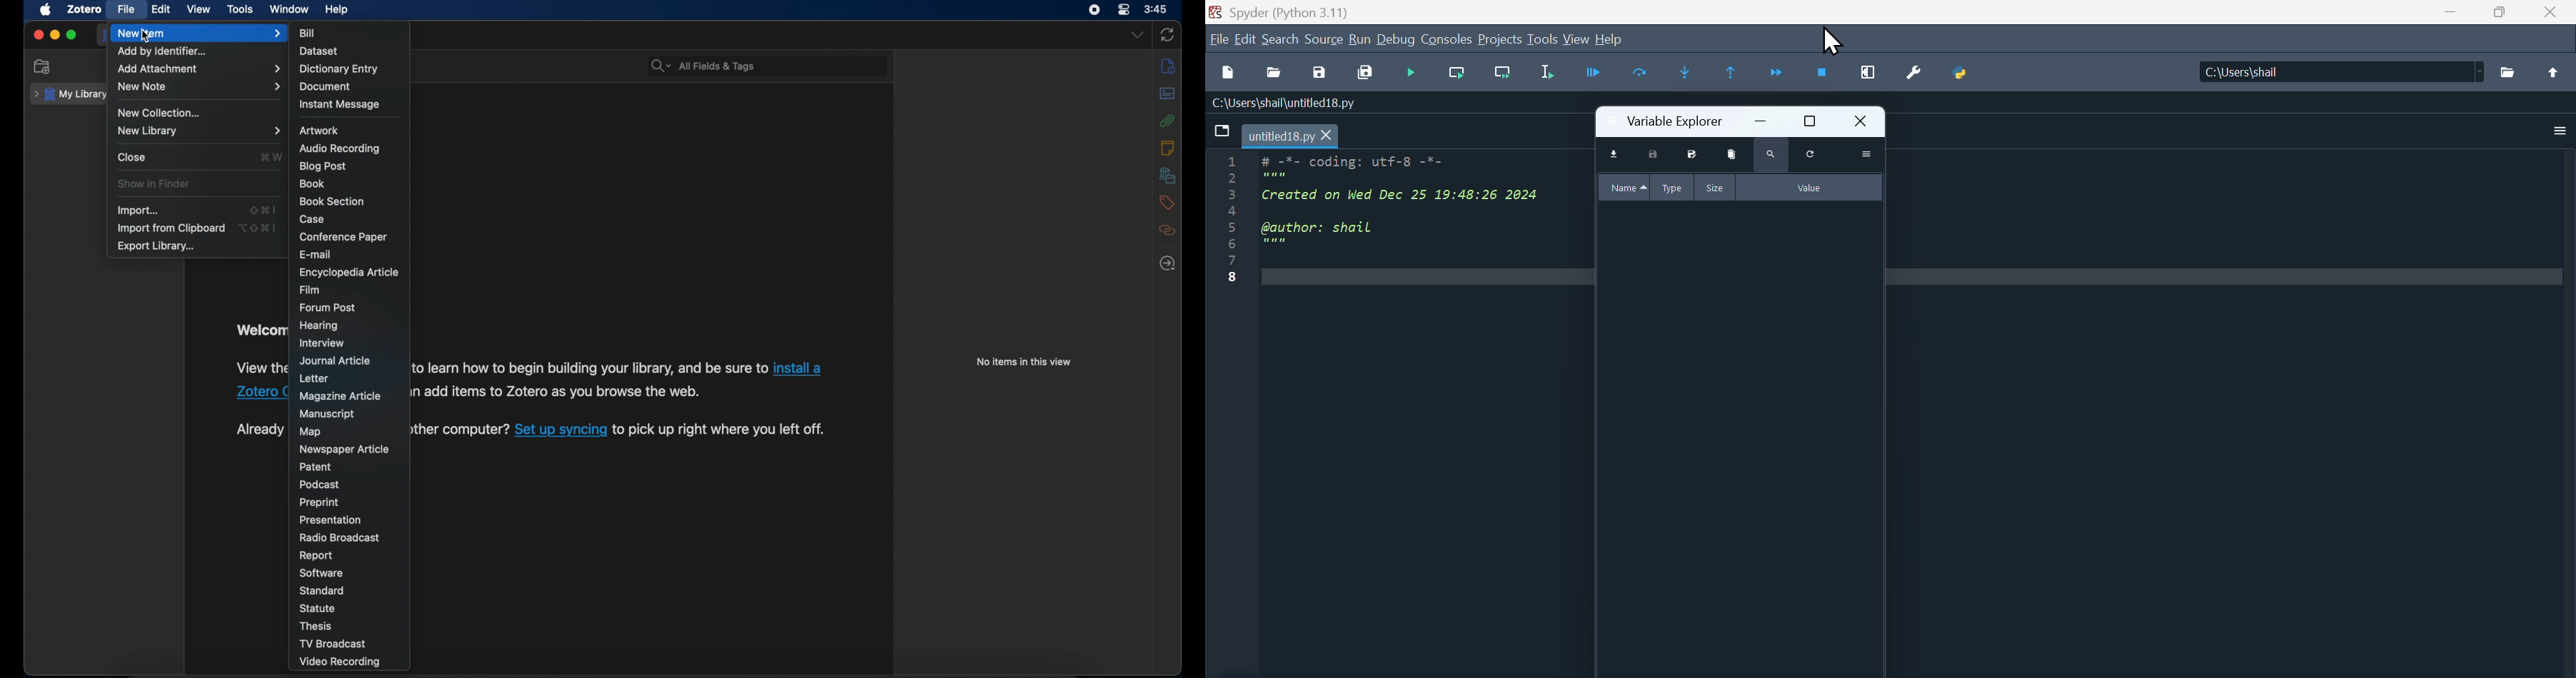 The image size is (2576, 700). Describe the element at coordinates (1761, 122) in the screenshot. I see `minimize` at that location.